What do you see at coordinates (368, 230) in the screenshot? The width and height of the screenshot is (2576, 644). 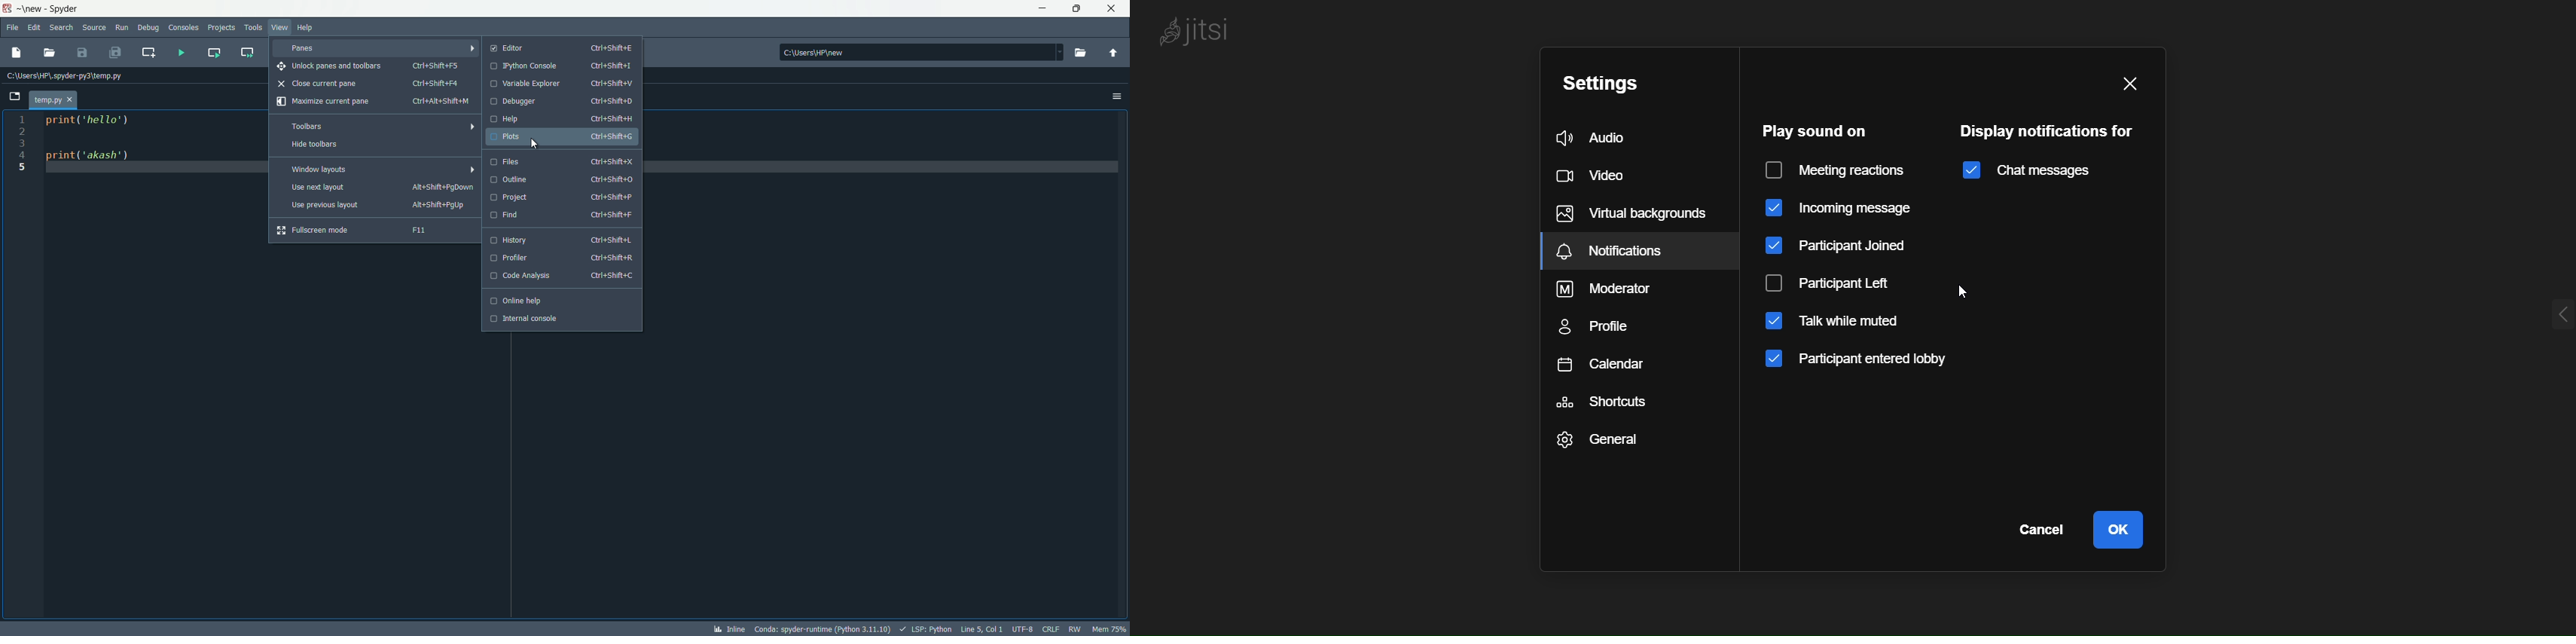 I see `fullscreen mode` at bounding box center [368, 230].